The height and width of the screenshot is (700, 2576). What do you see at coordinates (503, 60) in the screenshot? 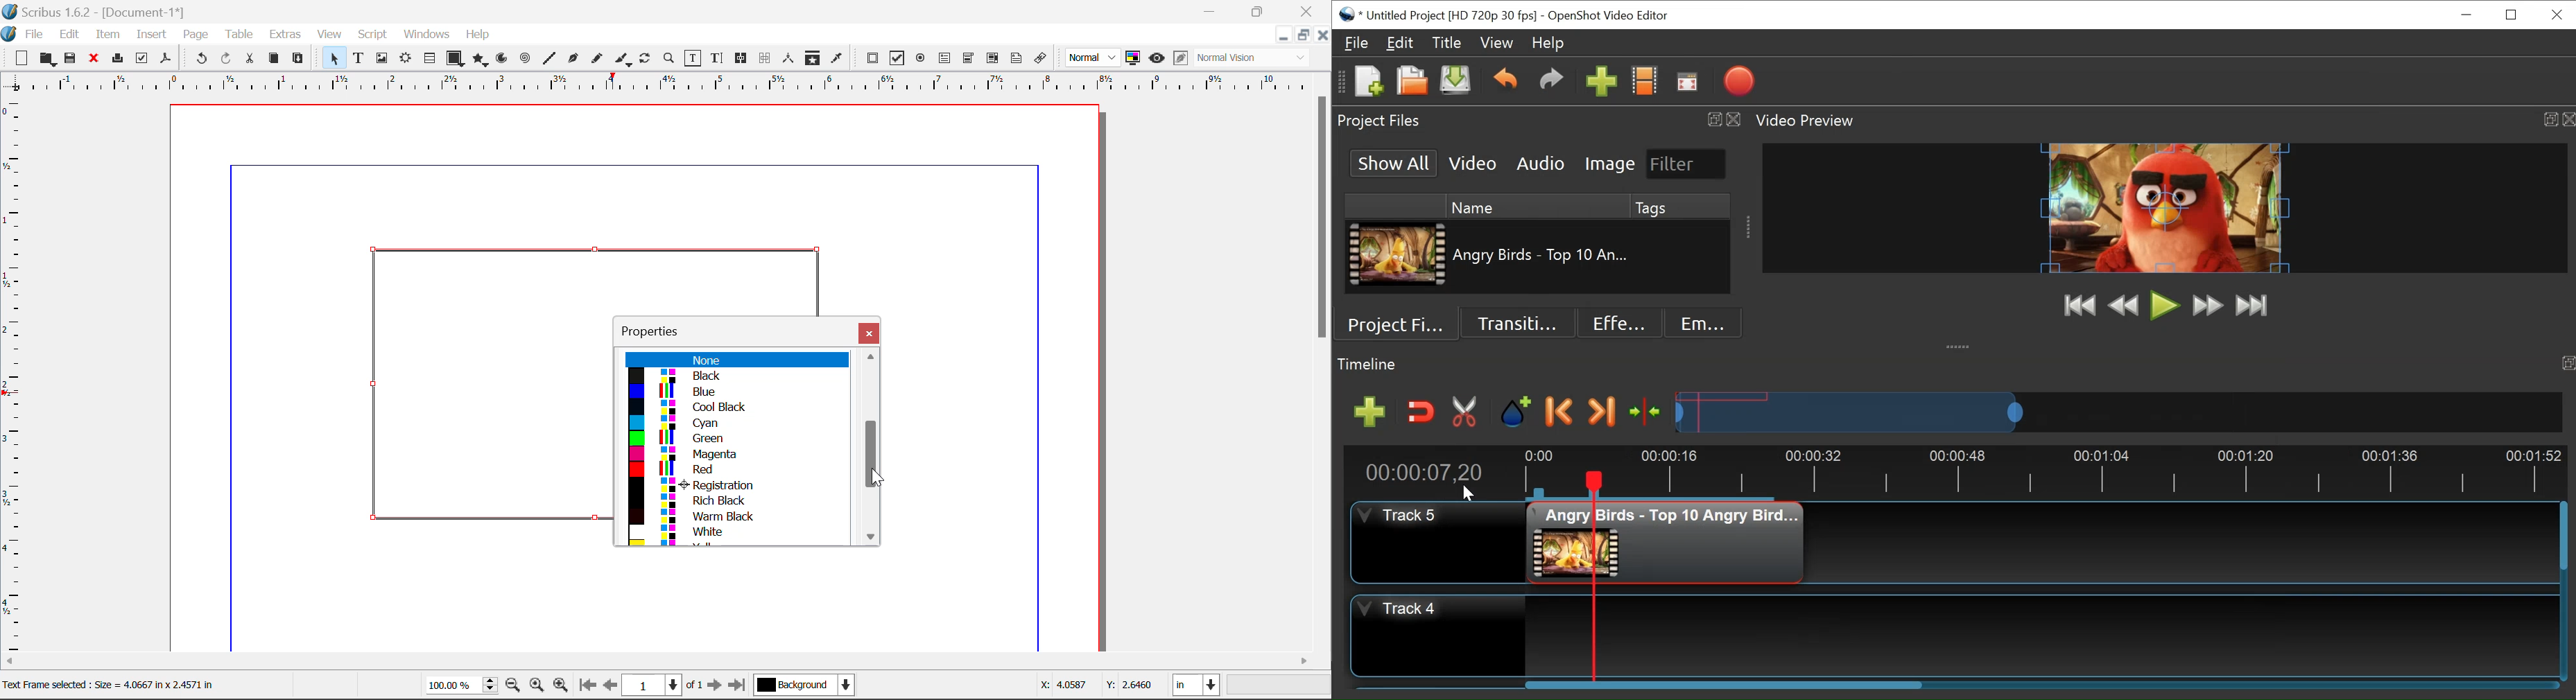
I see `Arc` at bounding box center [503, 60].